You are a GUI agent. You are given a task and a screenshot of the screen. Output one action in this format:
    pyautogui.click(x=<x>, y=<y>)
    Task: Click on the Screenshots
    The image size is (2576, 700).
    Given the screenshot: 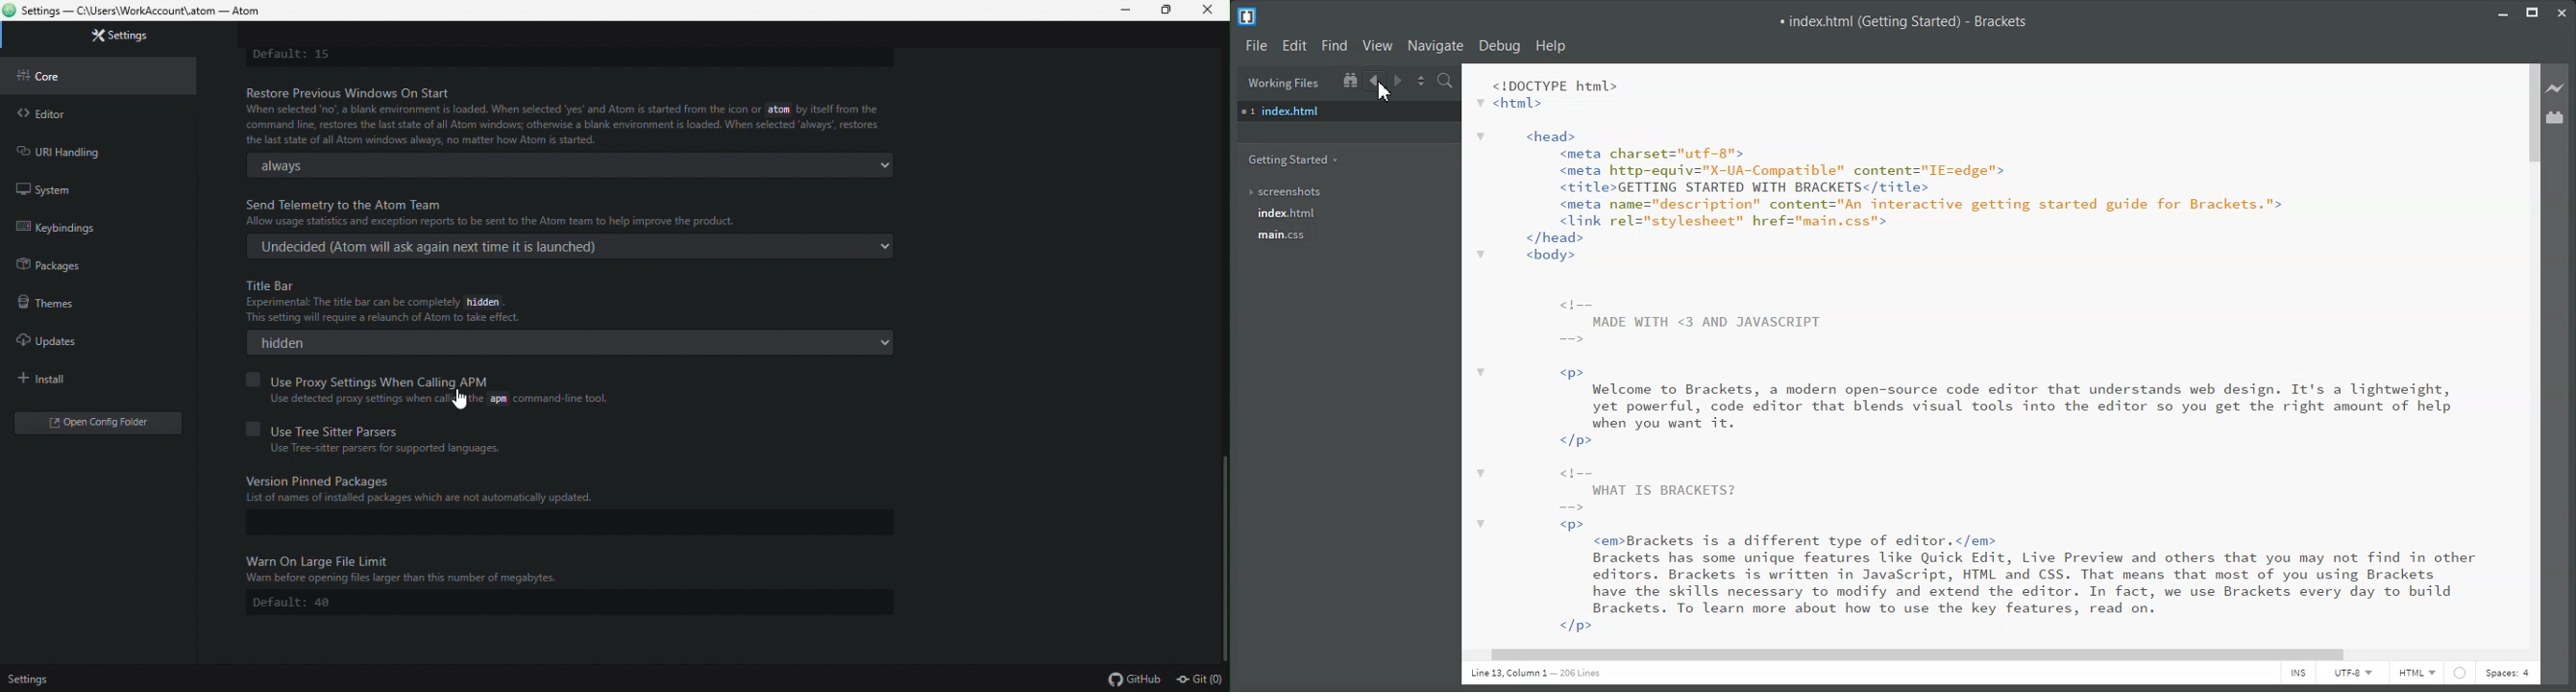 What is the action you would take?
    pyautogui.click(x=1291, y=191)
    